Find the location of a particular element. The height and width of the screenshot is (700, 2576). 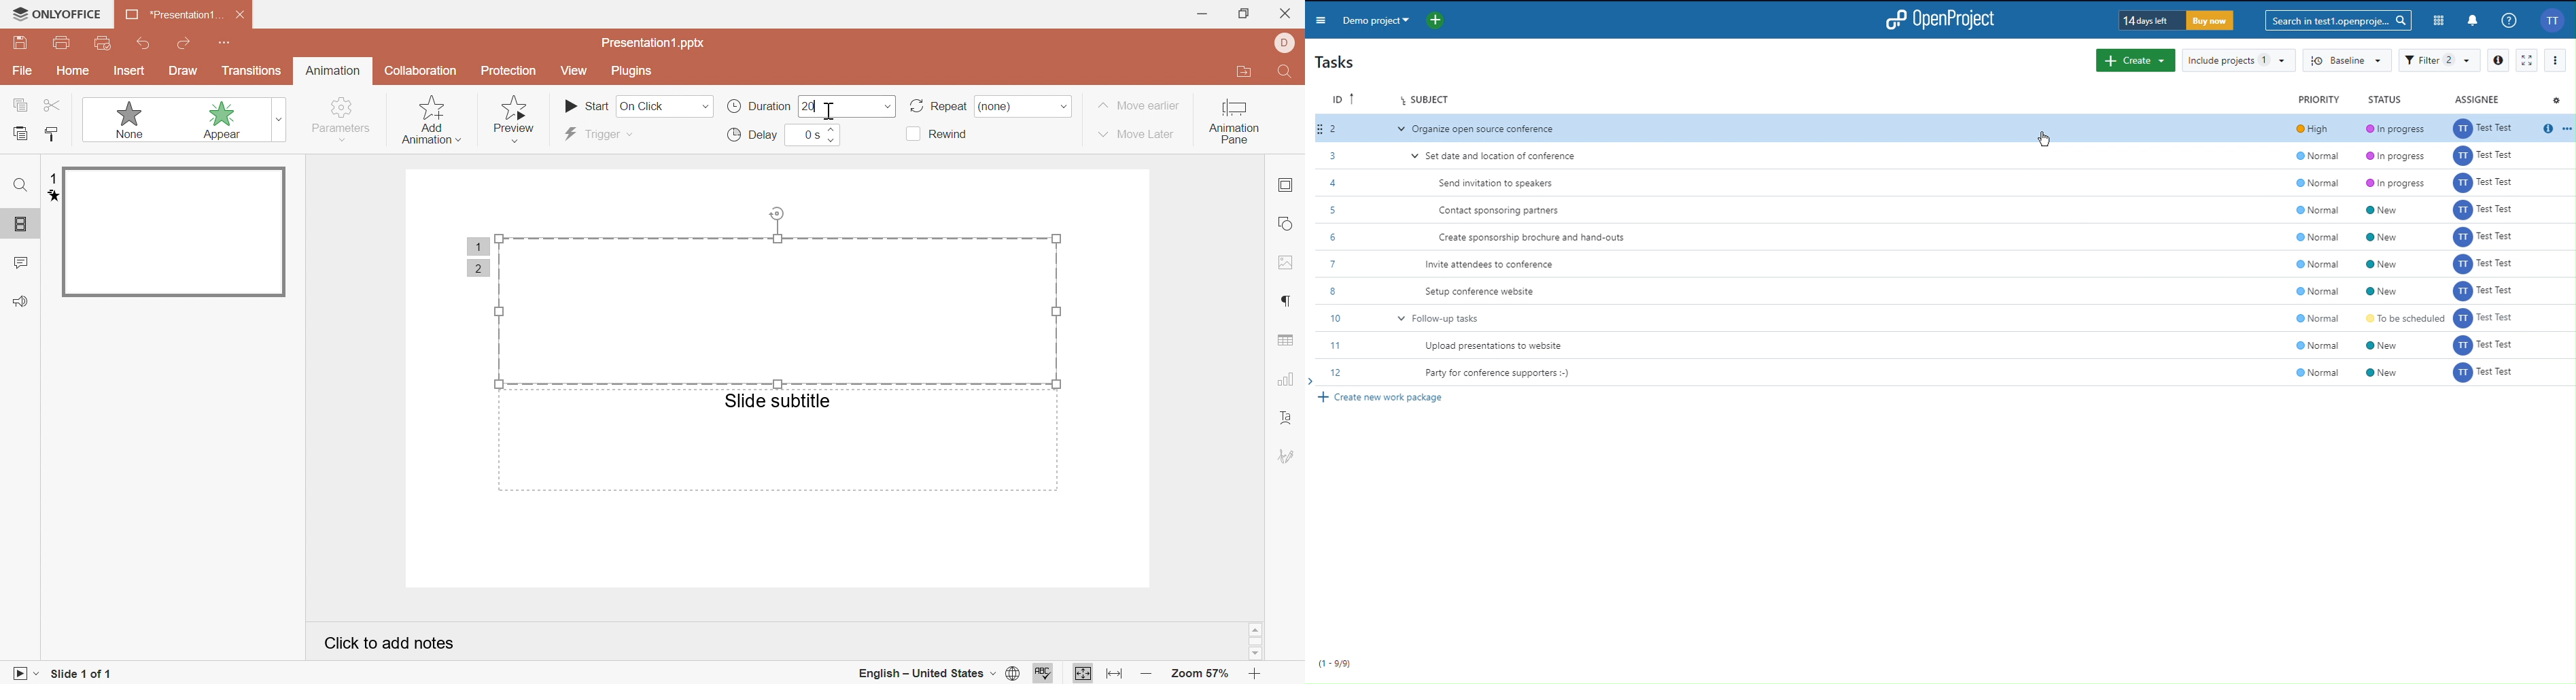

File is located at coordinates (23, 71).